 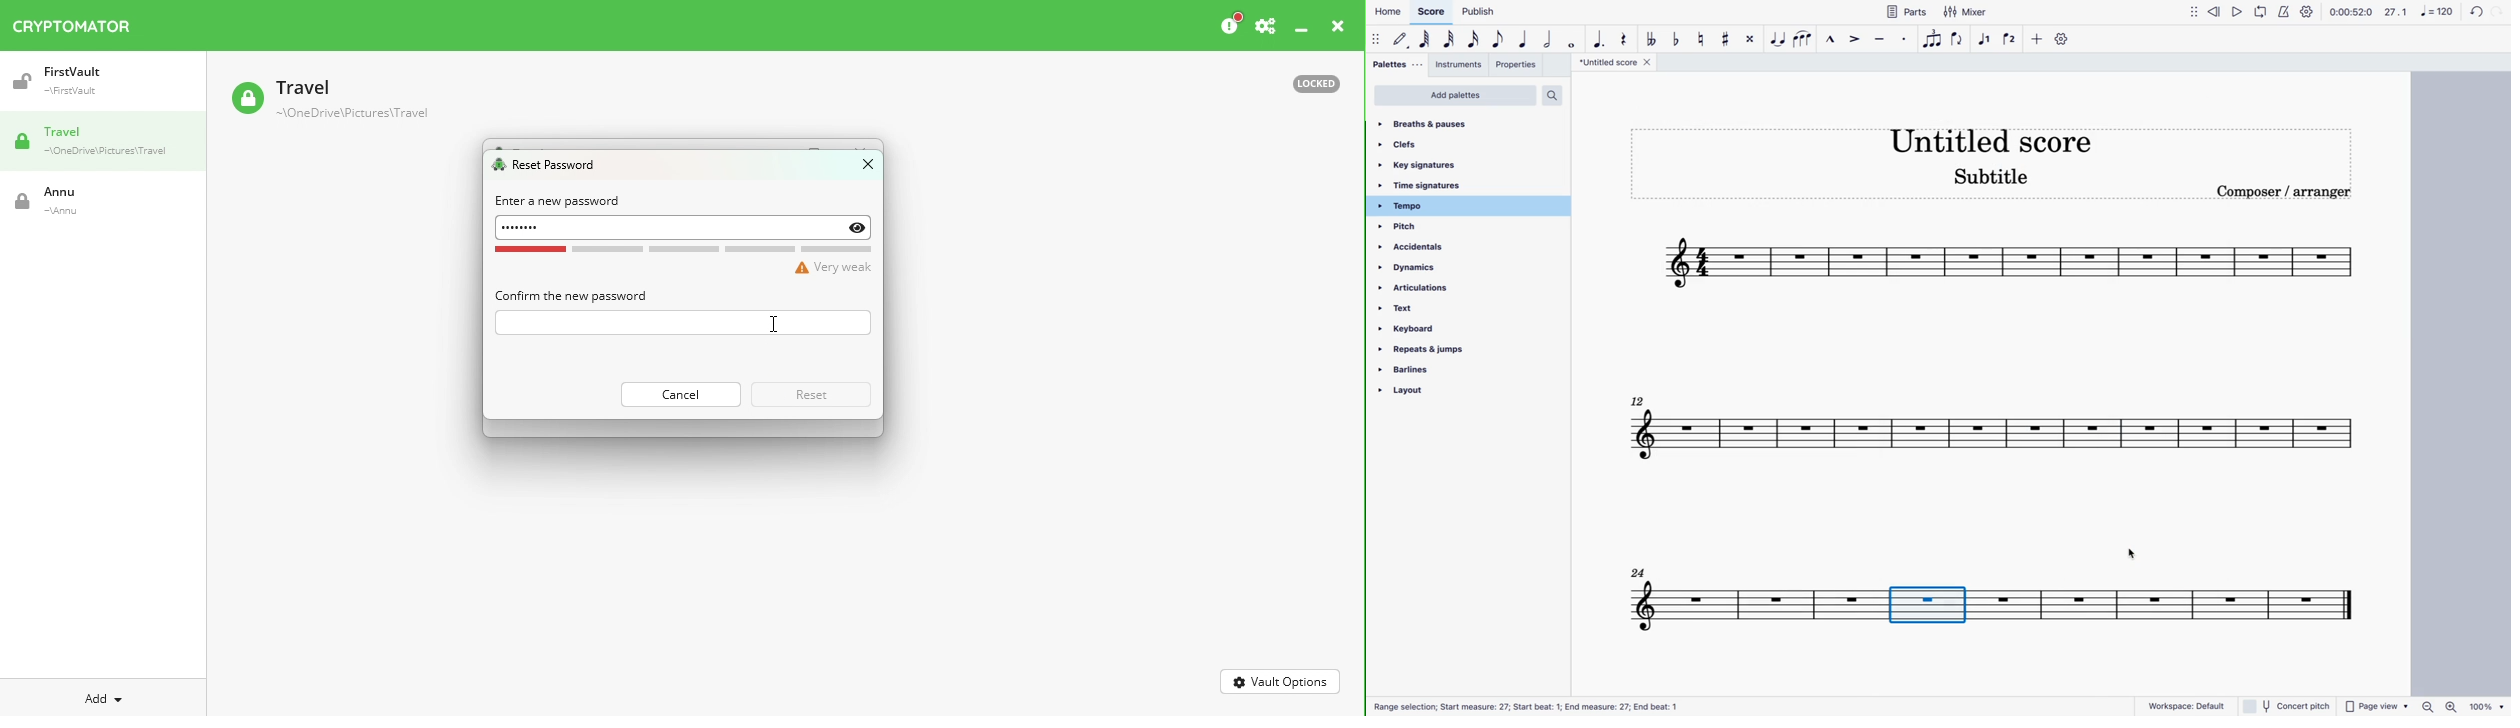 What do you see at coordinates (1988, 135) in the screenshot?
I see `score title` at bounding box center [1988, 135].